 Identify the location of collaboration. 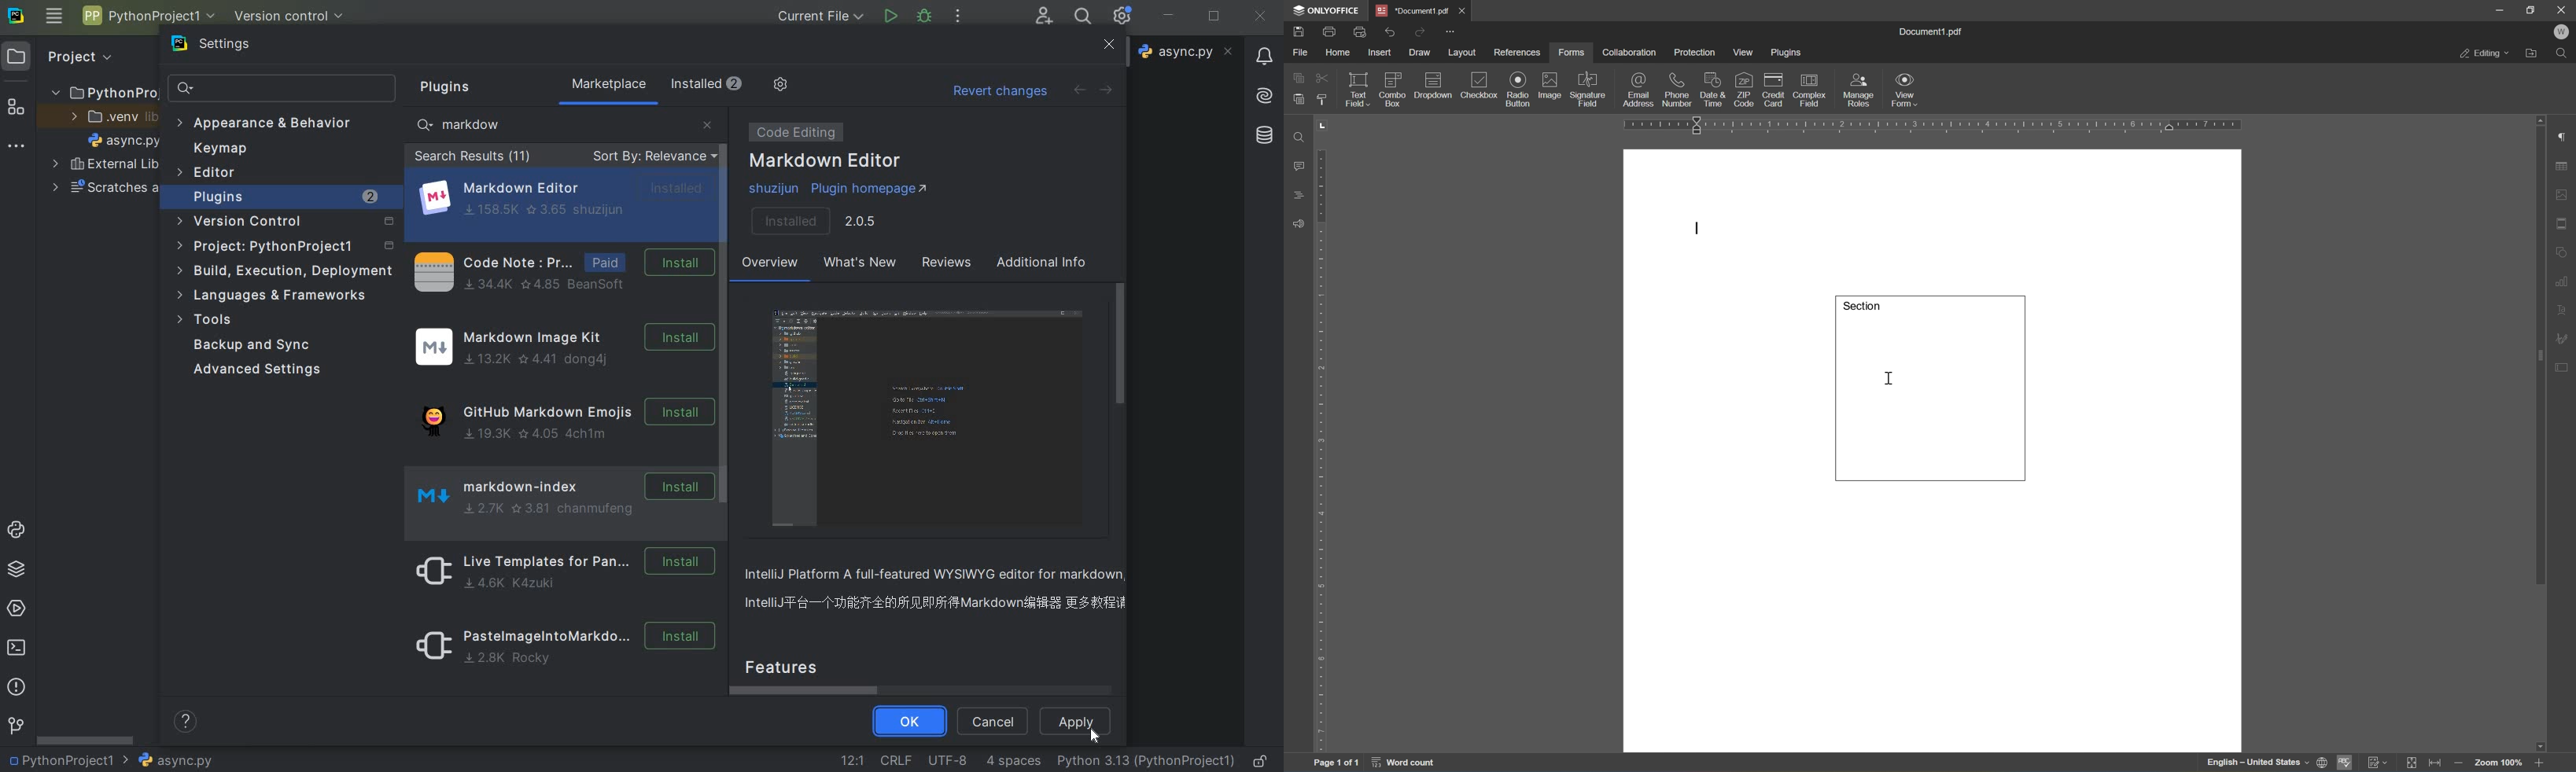
(1629, 52).